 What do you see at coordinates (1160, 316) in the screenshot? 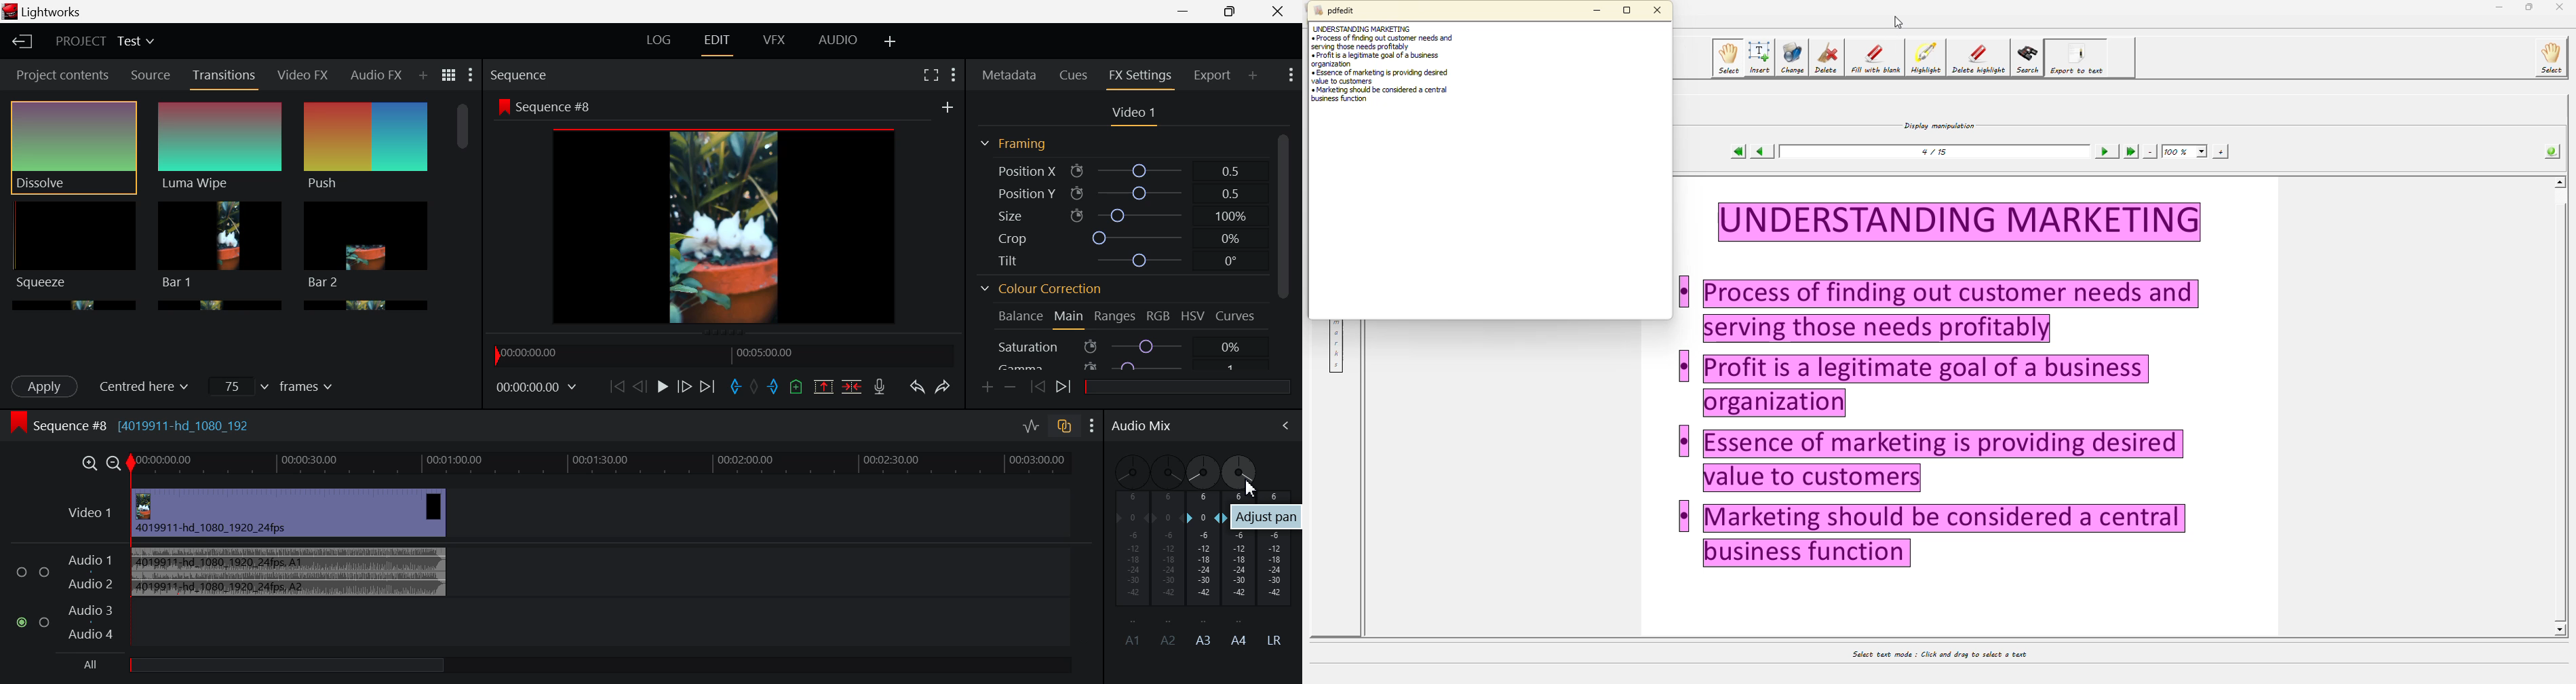
I see `RGB` at bounding box center [1160, 316].